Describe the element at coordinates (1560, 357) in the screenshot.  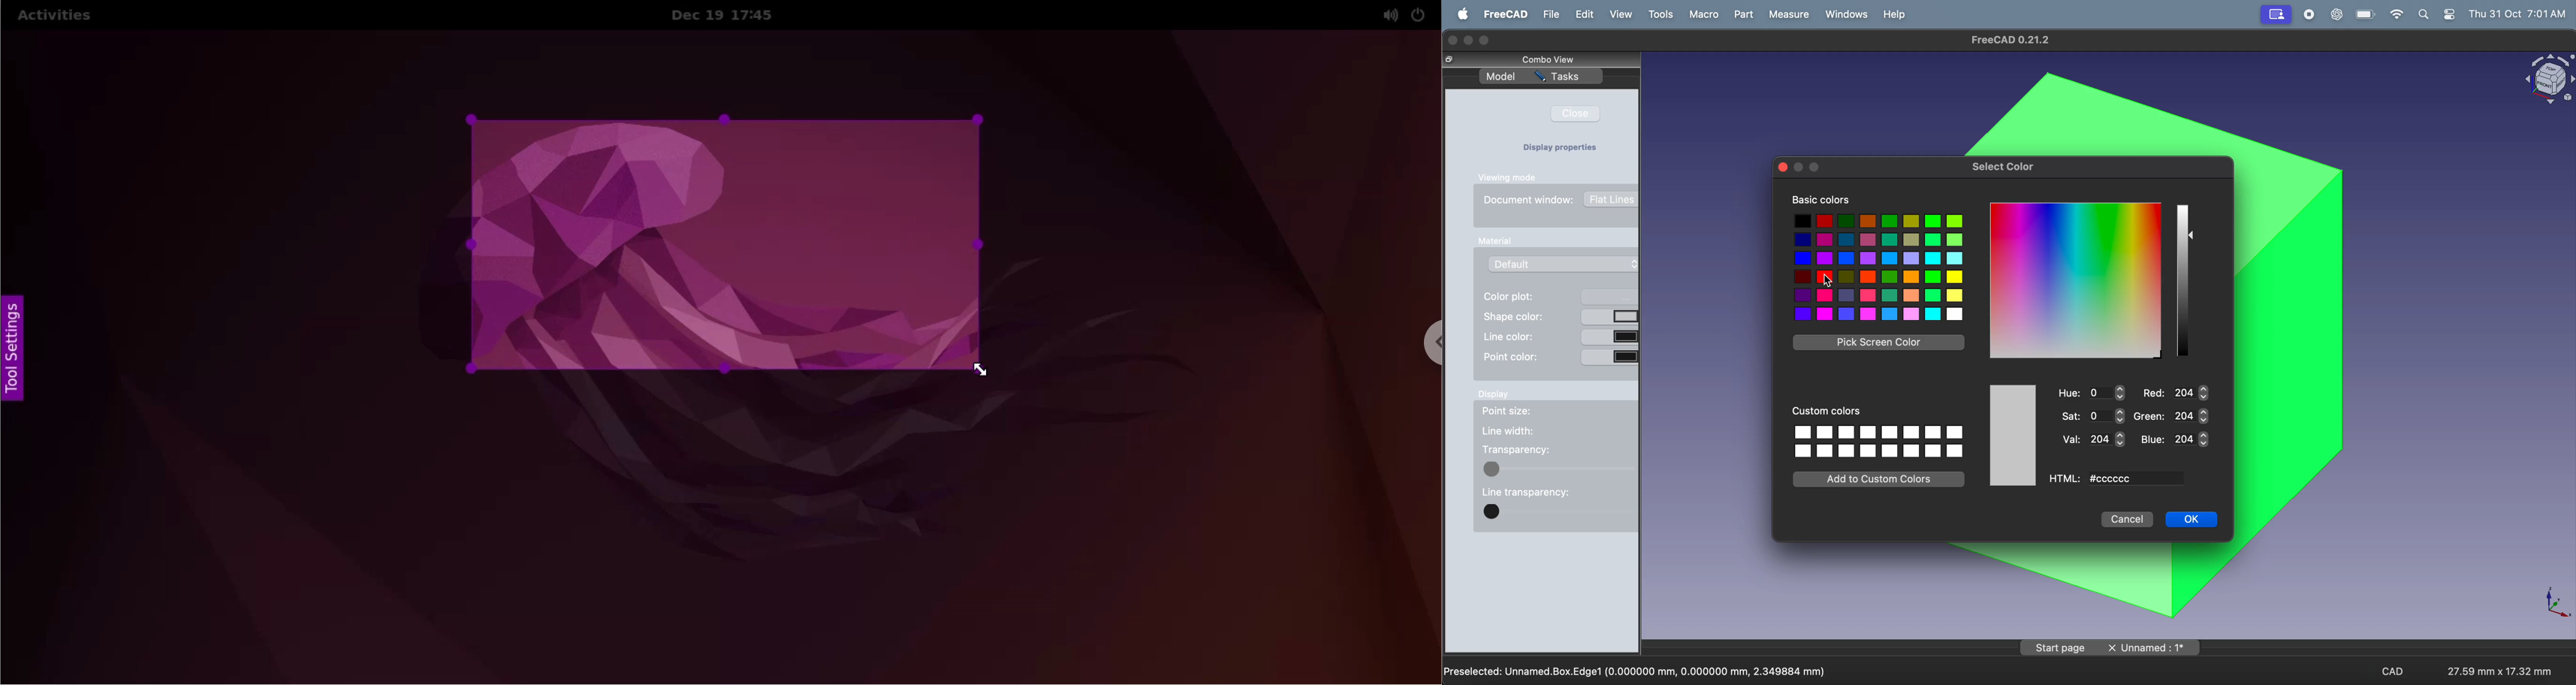
I see `point color` at that location.